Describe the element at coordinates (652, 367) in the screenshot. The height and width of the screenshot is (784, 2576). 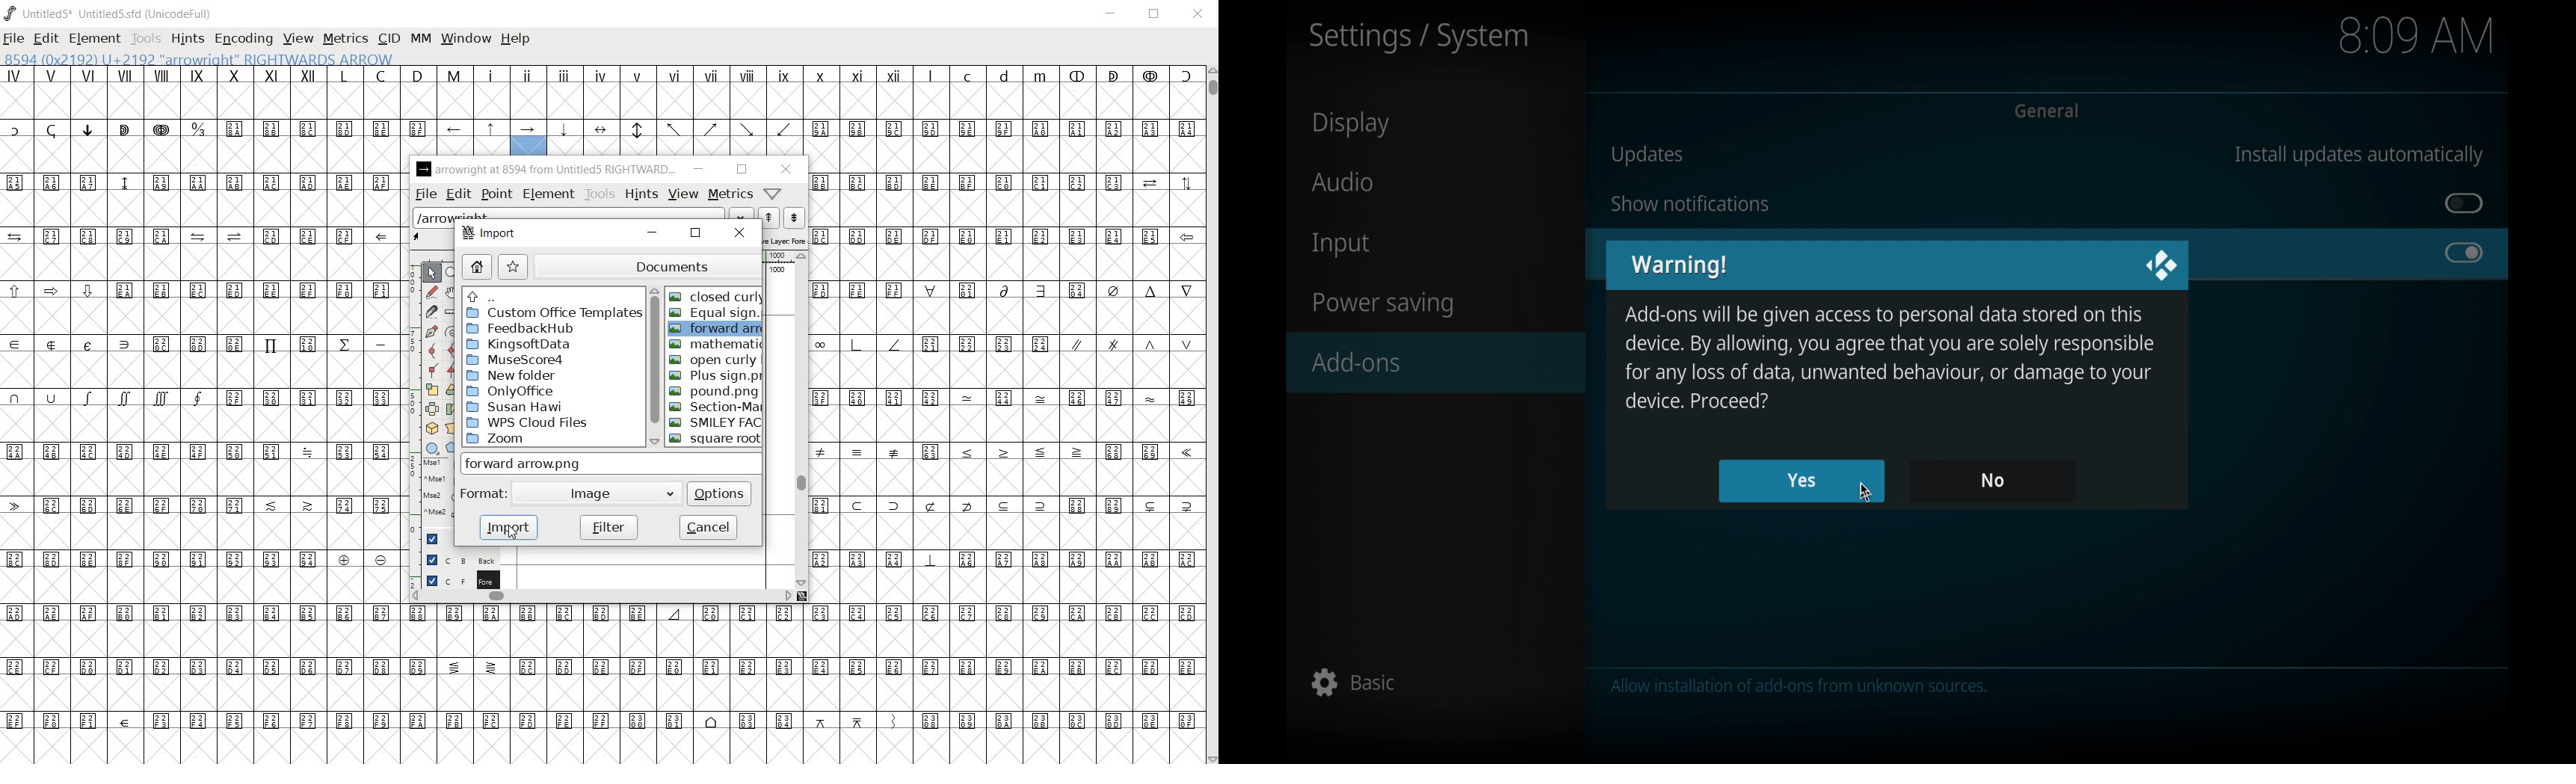
I see `scrollbar` at that location.